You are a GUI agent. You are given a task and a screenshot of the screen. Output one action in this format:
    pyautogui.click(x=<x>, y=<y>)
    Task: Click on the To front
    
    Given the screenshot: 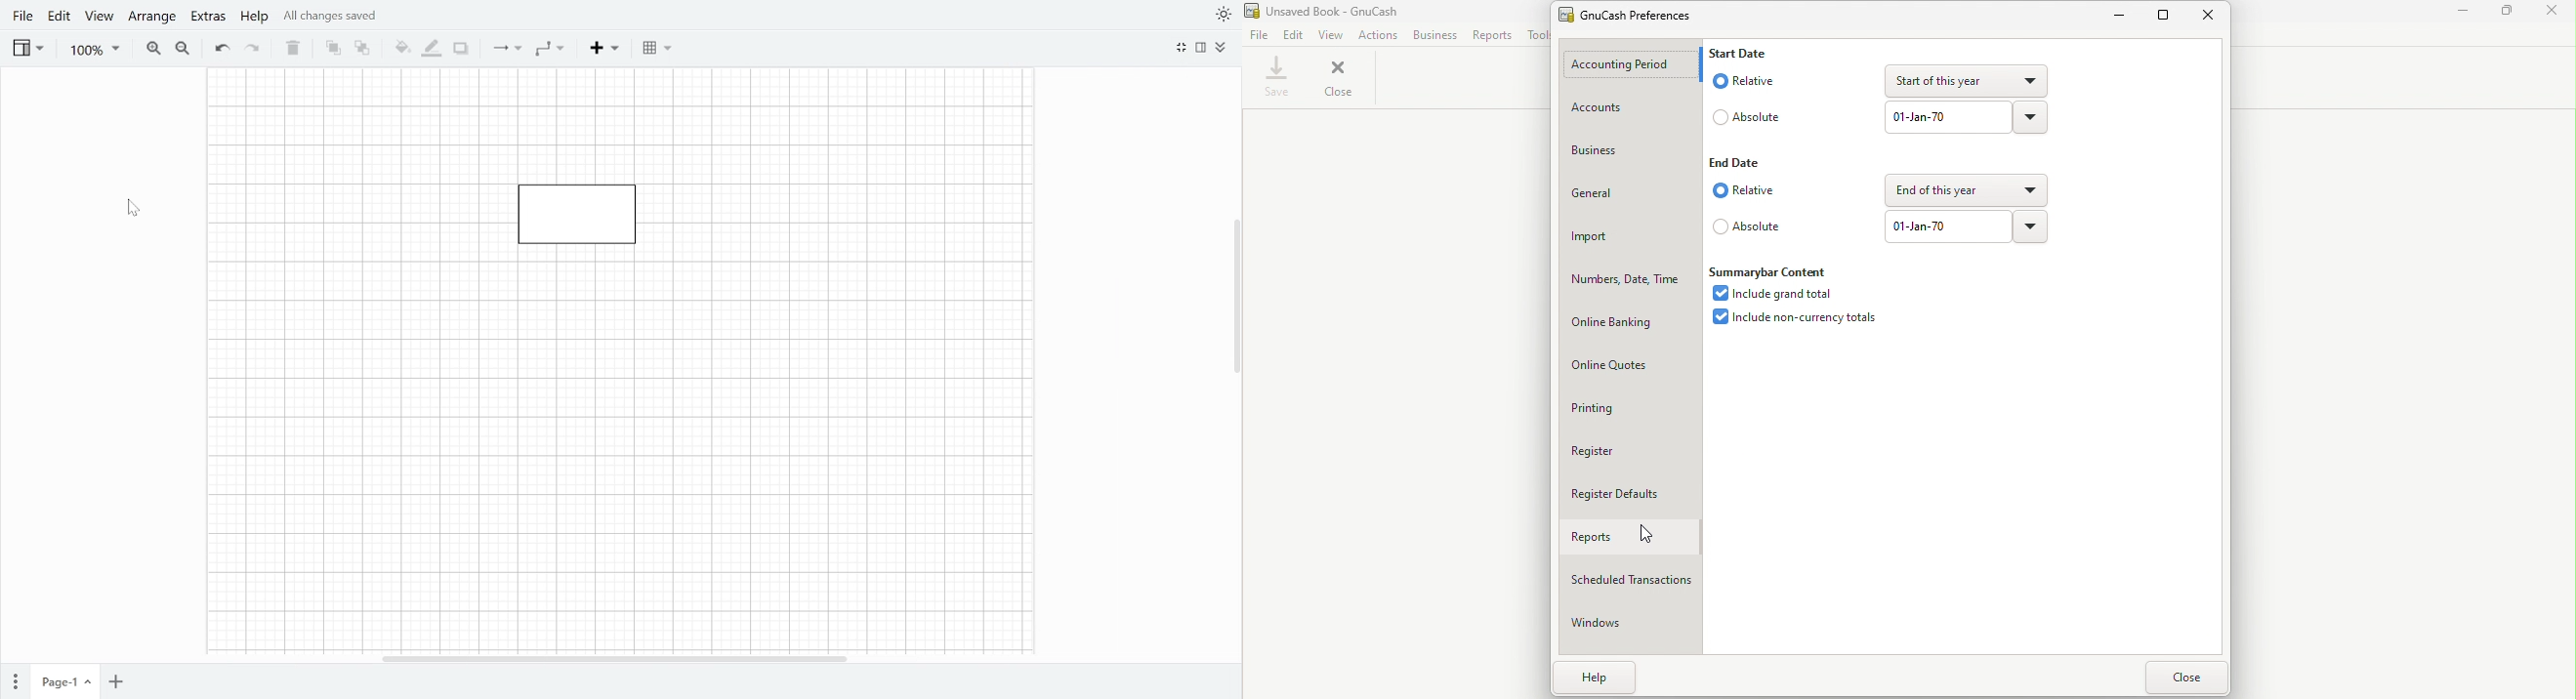 What is the action you would take?
    pyautogui.click(x=334, y=50)
    